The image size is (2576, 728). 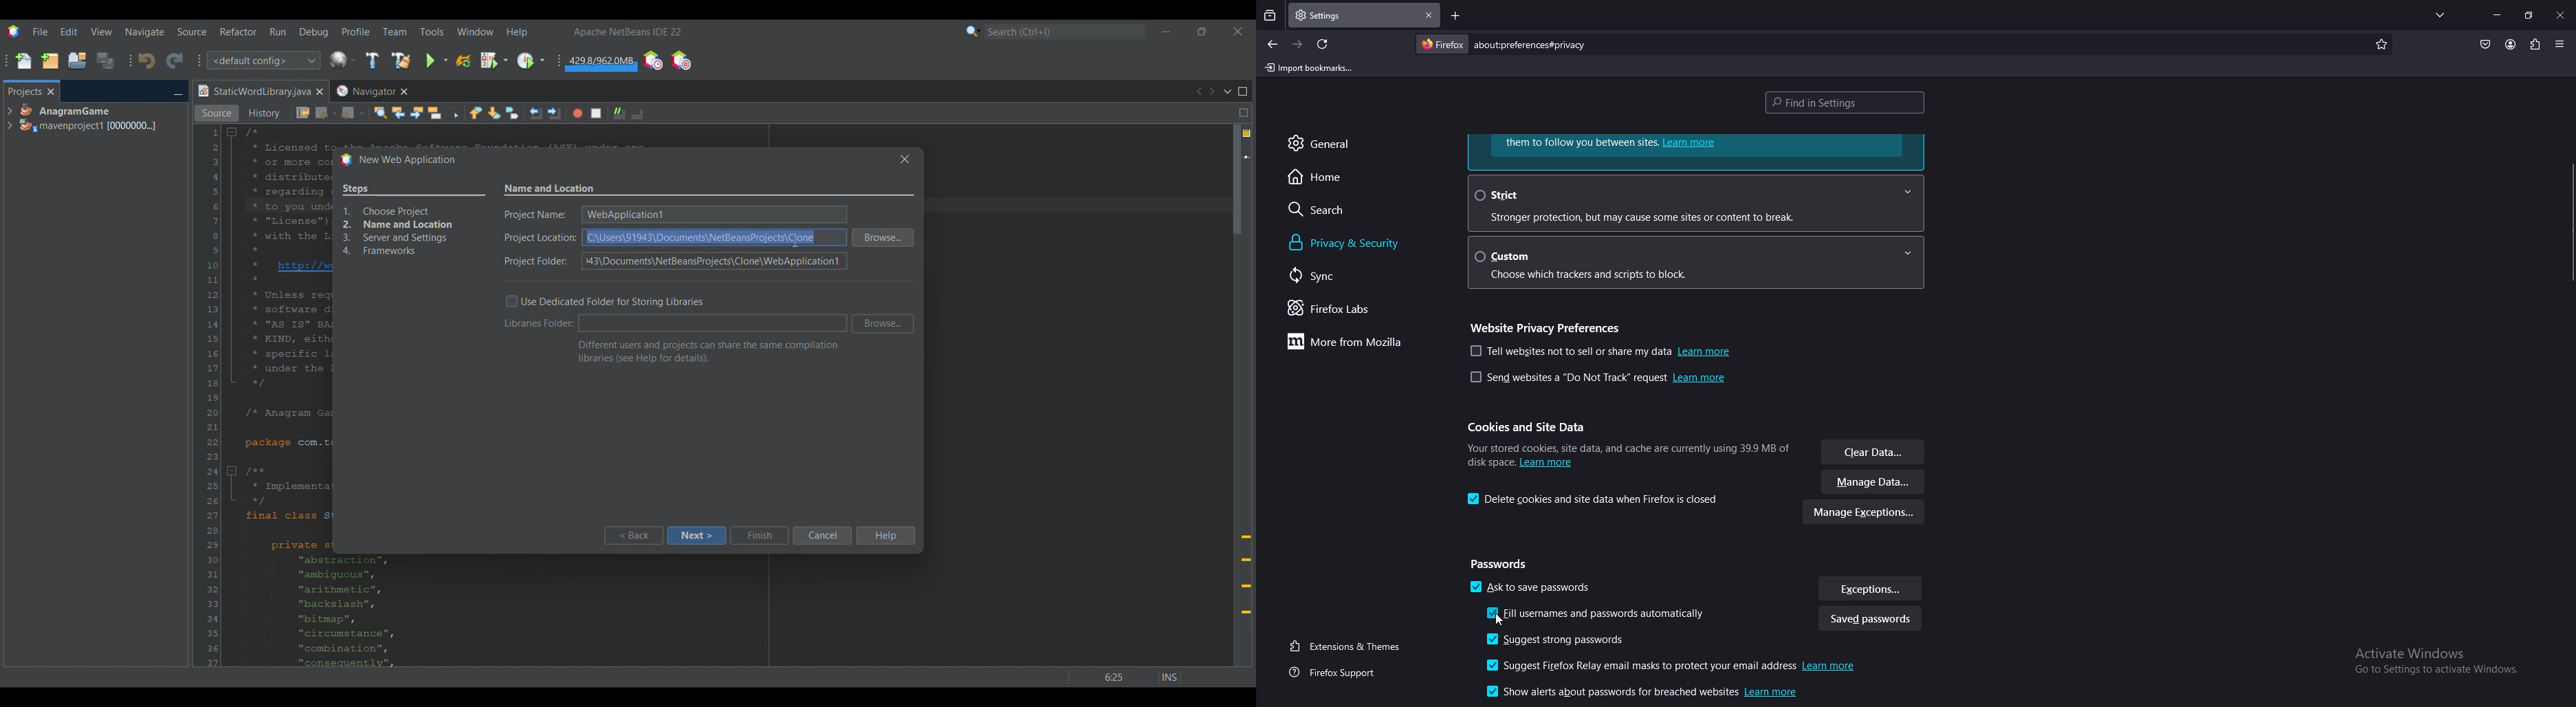 What do you see at coordinates (494, 113) in the screenshot?
I see `Next bookmark` at bounding box center [494, 113].